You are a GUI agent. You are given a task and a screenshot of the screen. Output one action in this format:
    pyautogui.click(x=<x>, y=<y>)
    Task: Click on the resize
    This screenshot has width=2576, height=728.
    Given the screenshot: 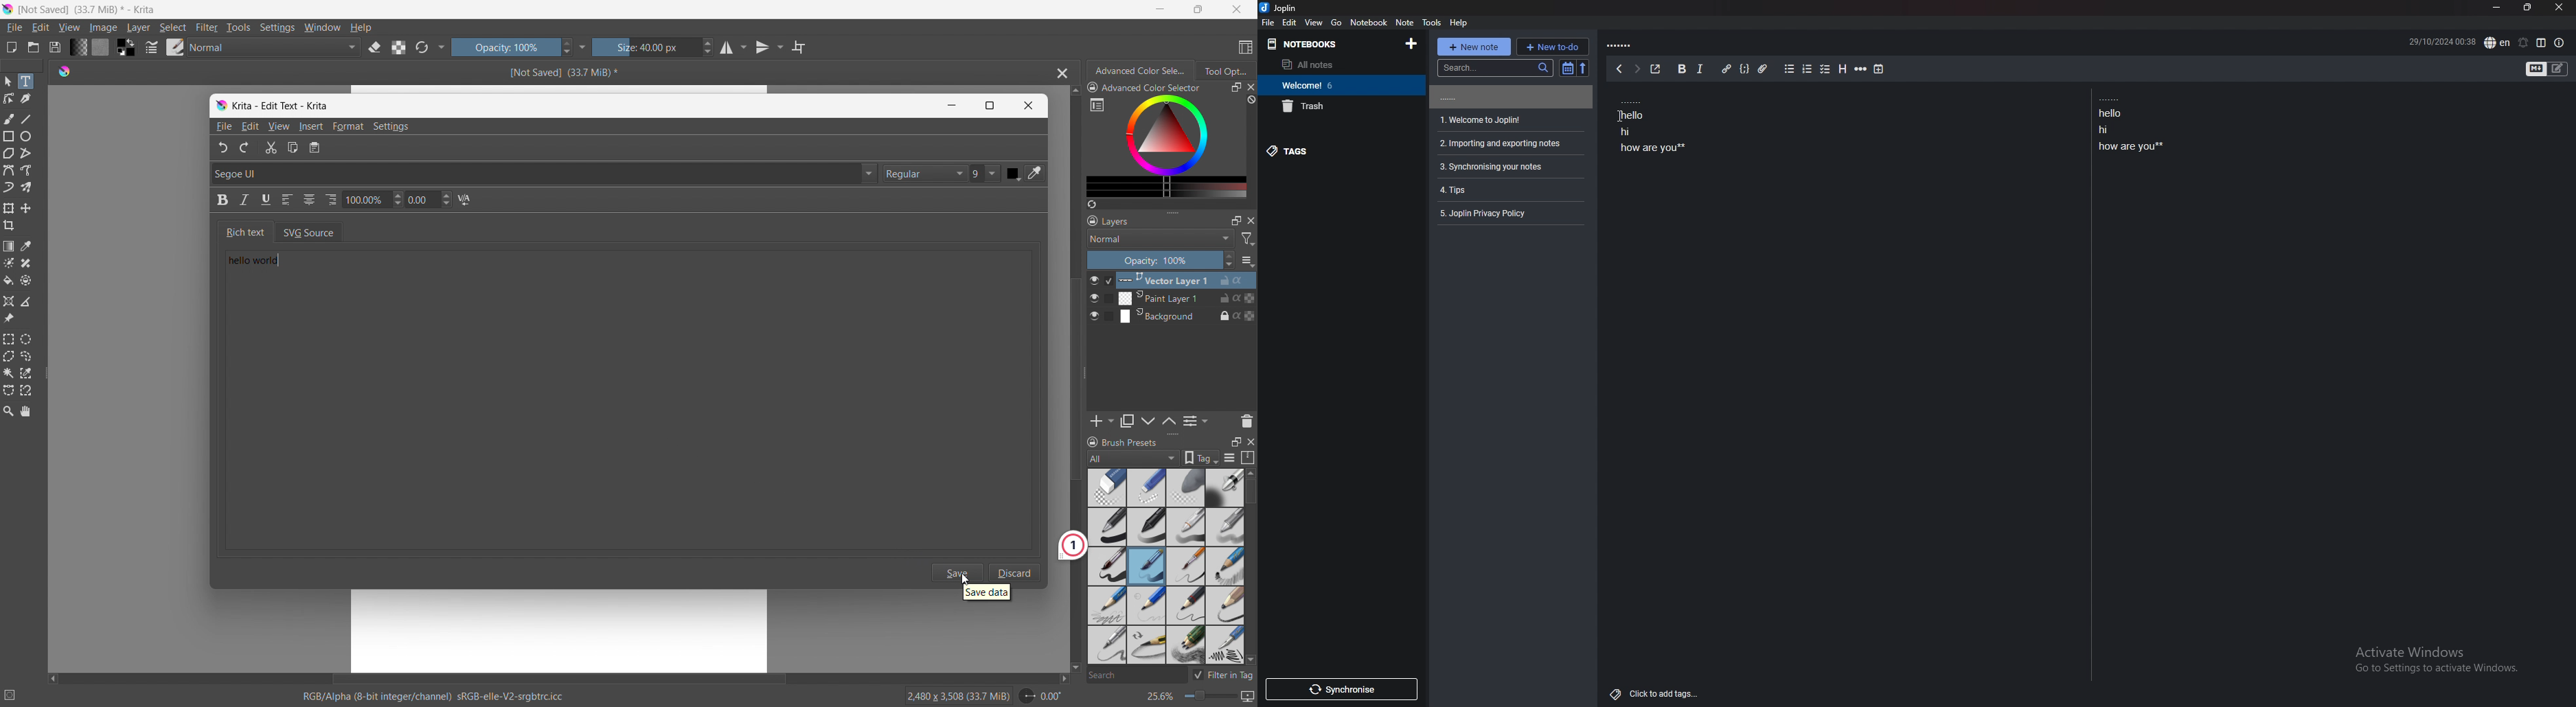 What is the action you would take?
    pyautogui.click(x=2528, y=8)
    